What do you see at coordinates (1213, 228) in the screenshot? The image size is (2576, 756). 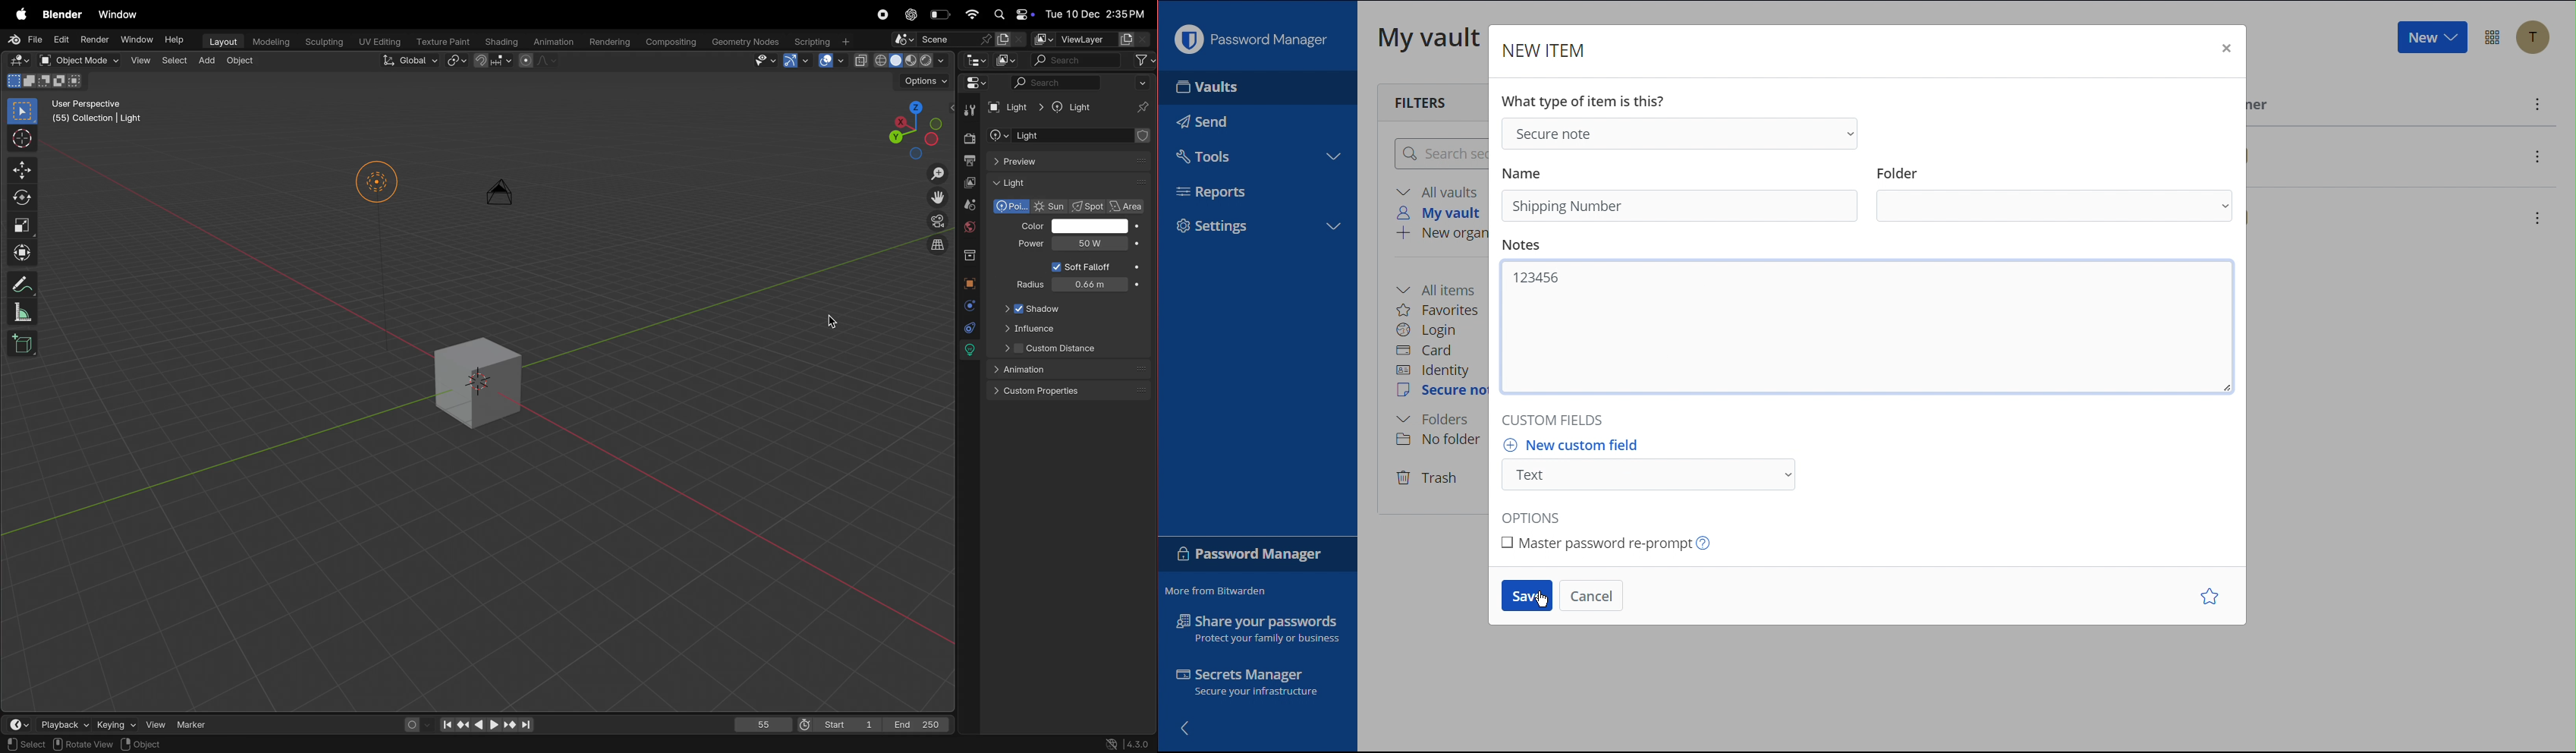 I see `Settings` at bounding box center [1213, 228].